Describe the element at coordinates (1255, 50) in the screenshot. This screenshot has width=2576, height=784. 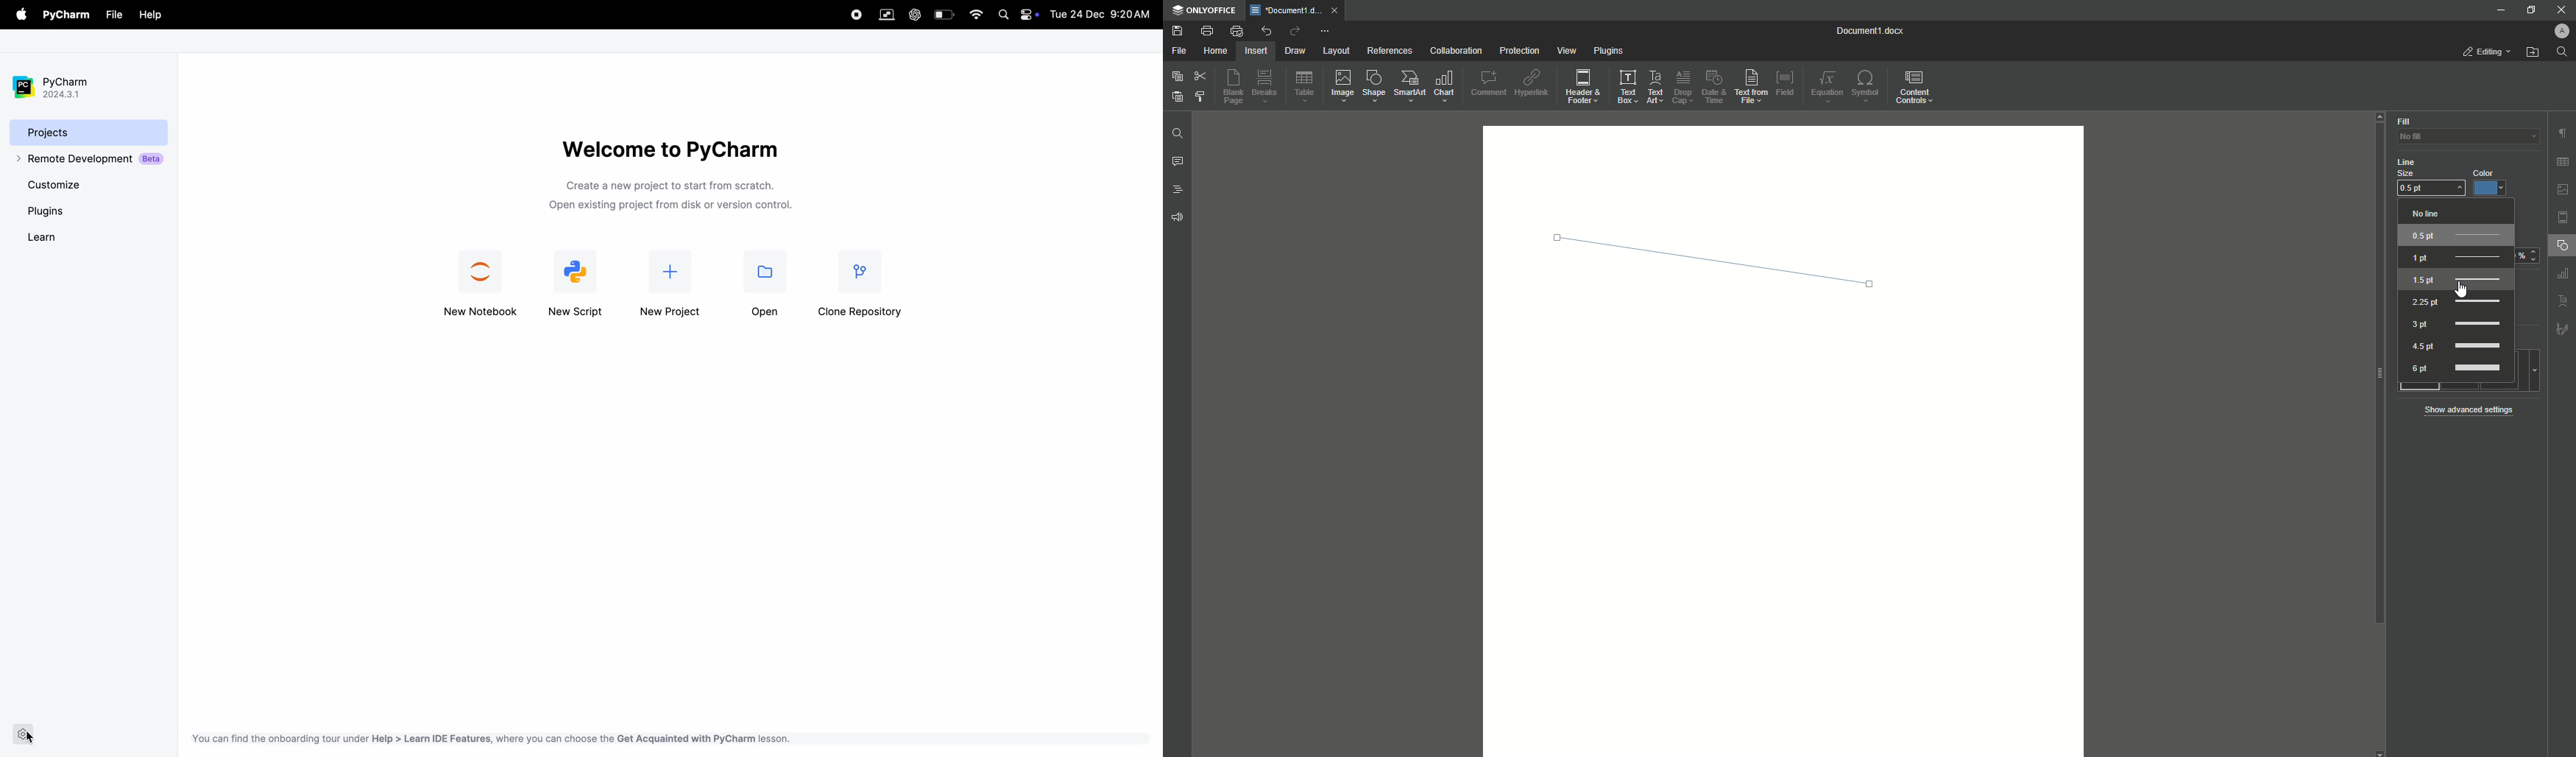
I see `Insert` at that location.